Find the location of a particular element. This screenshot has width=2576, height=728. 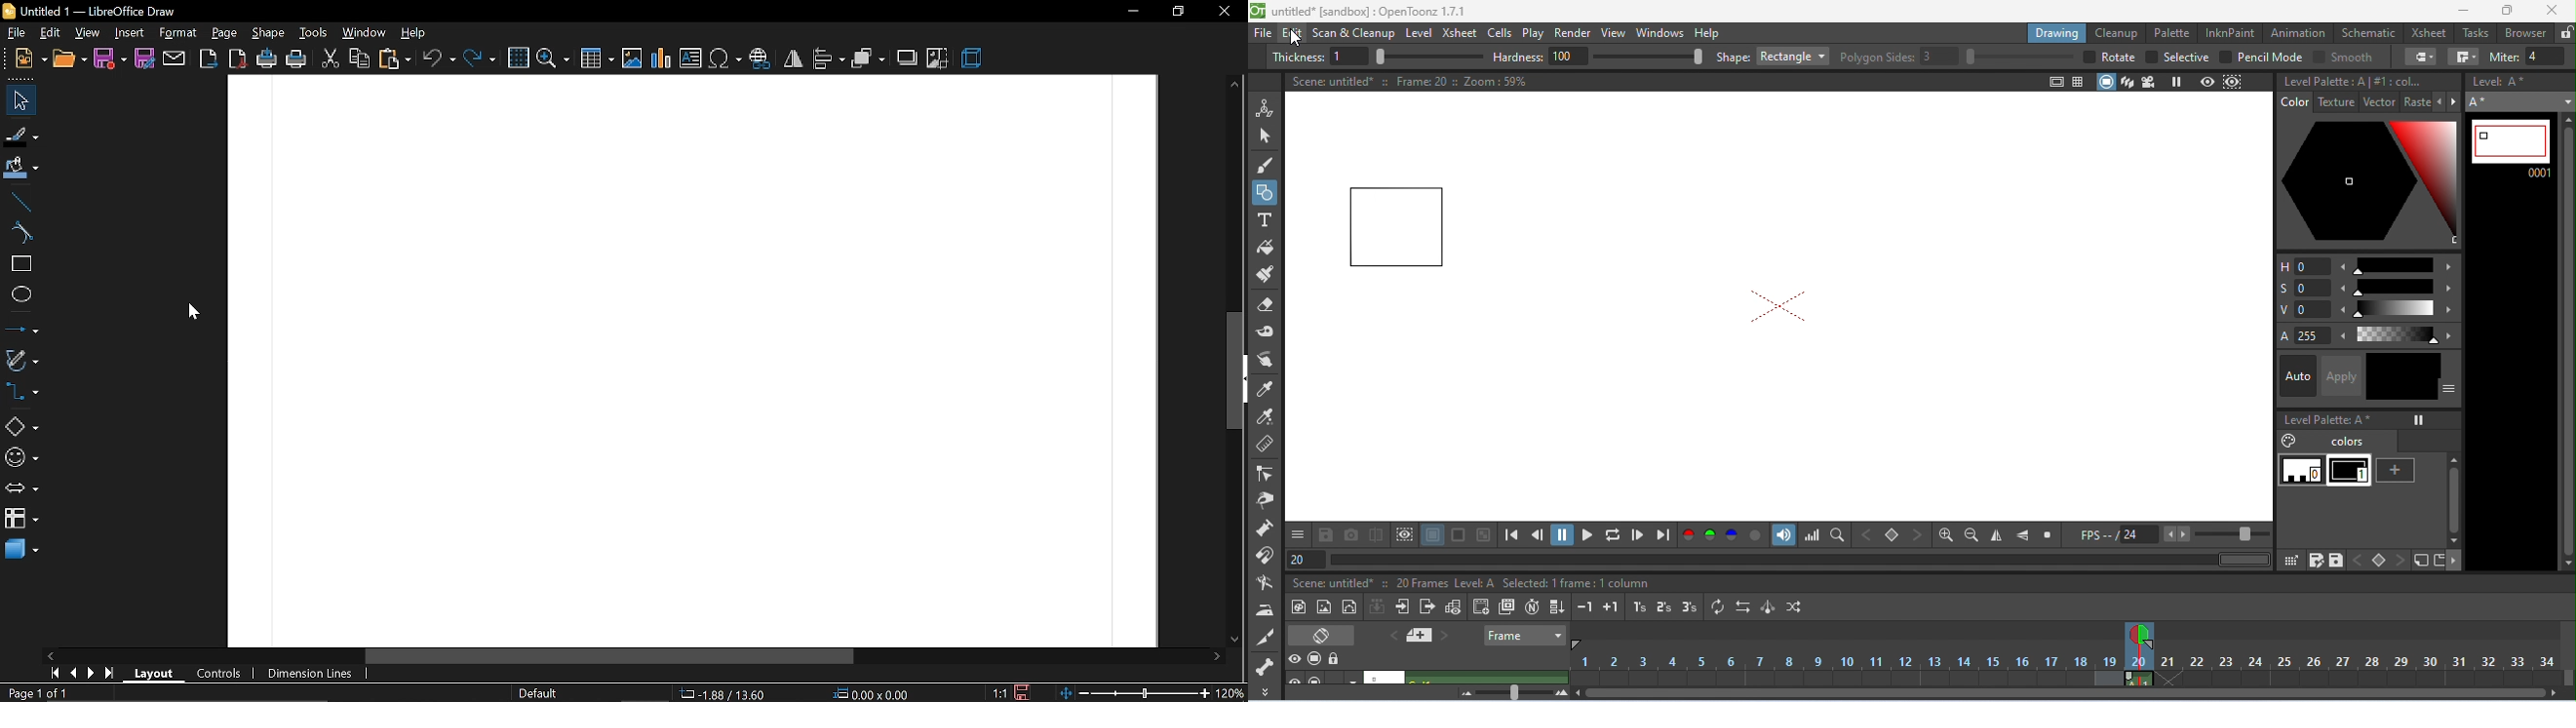

file is located at coordinates (1262, 32).